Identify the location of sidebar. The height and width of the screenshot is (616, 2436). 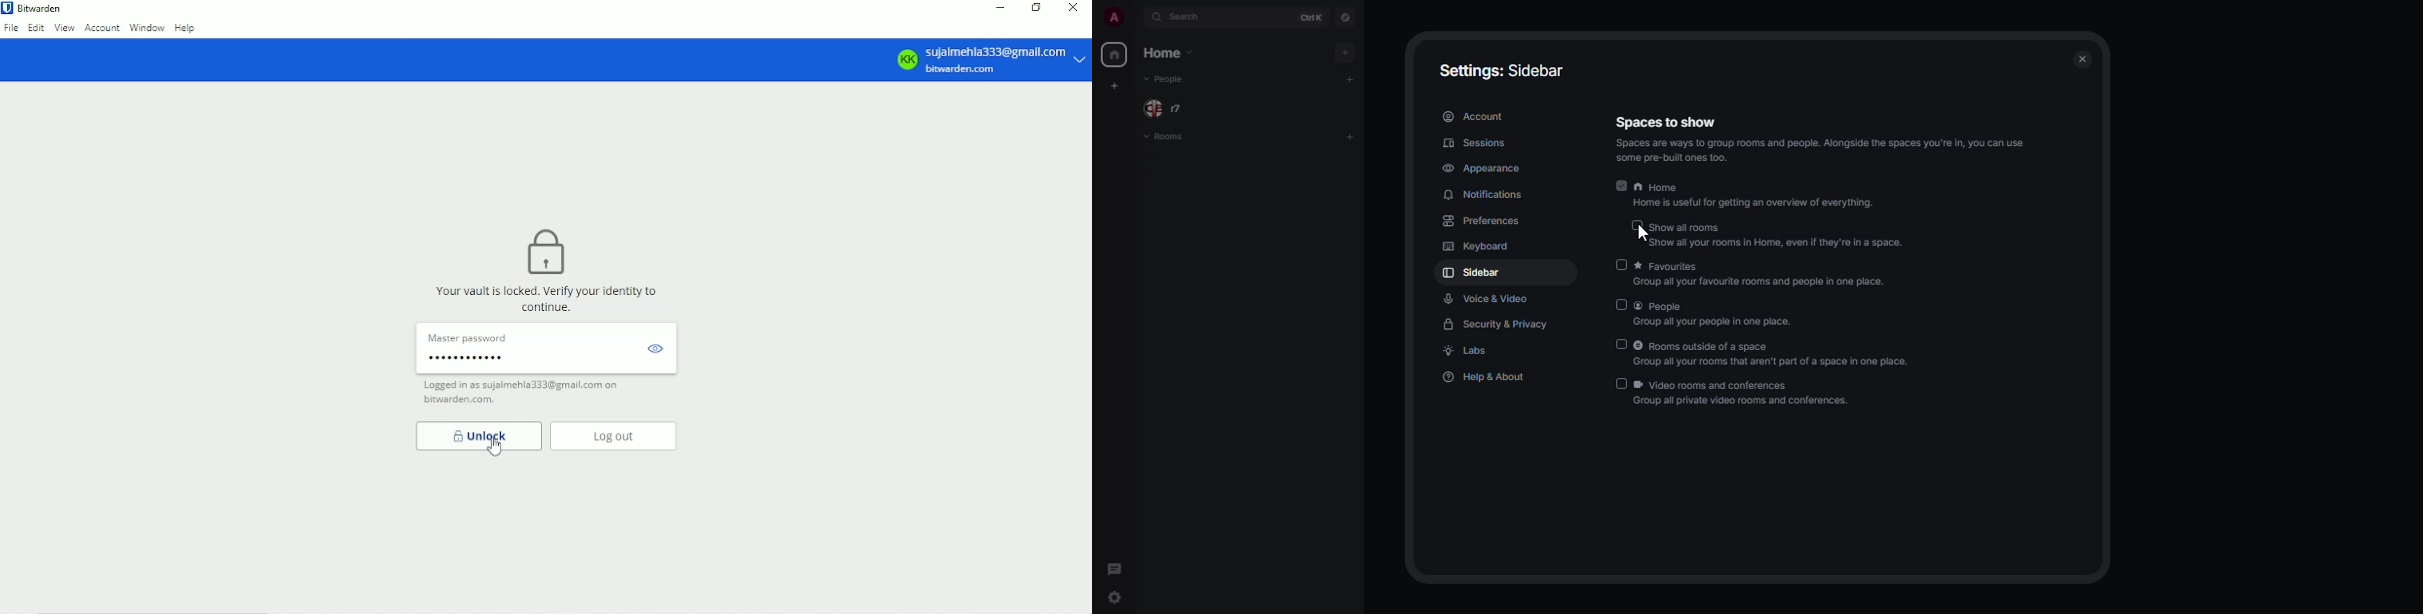
(1475, 274).